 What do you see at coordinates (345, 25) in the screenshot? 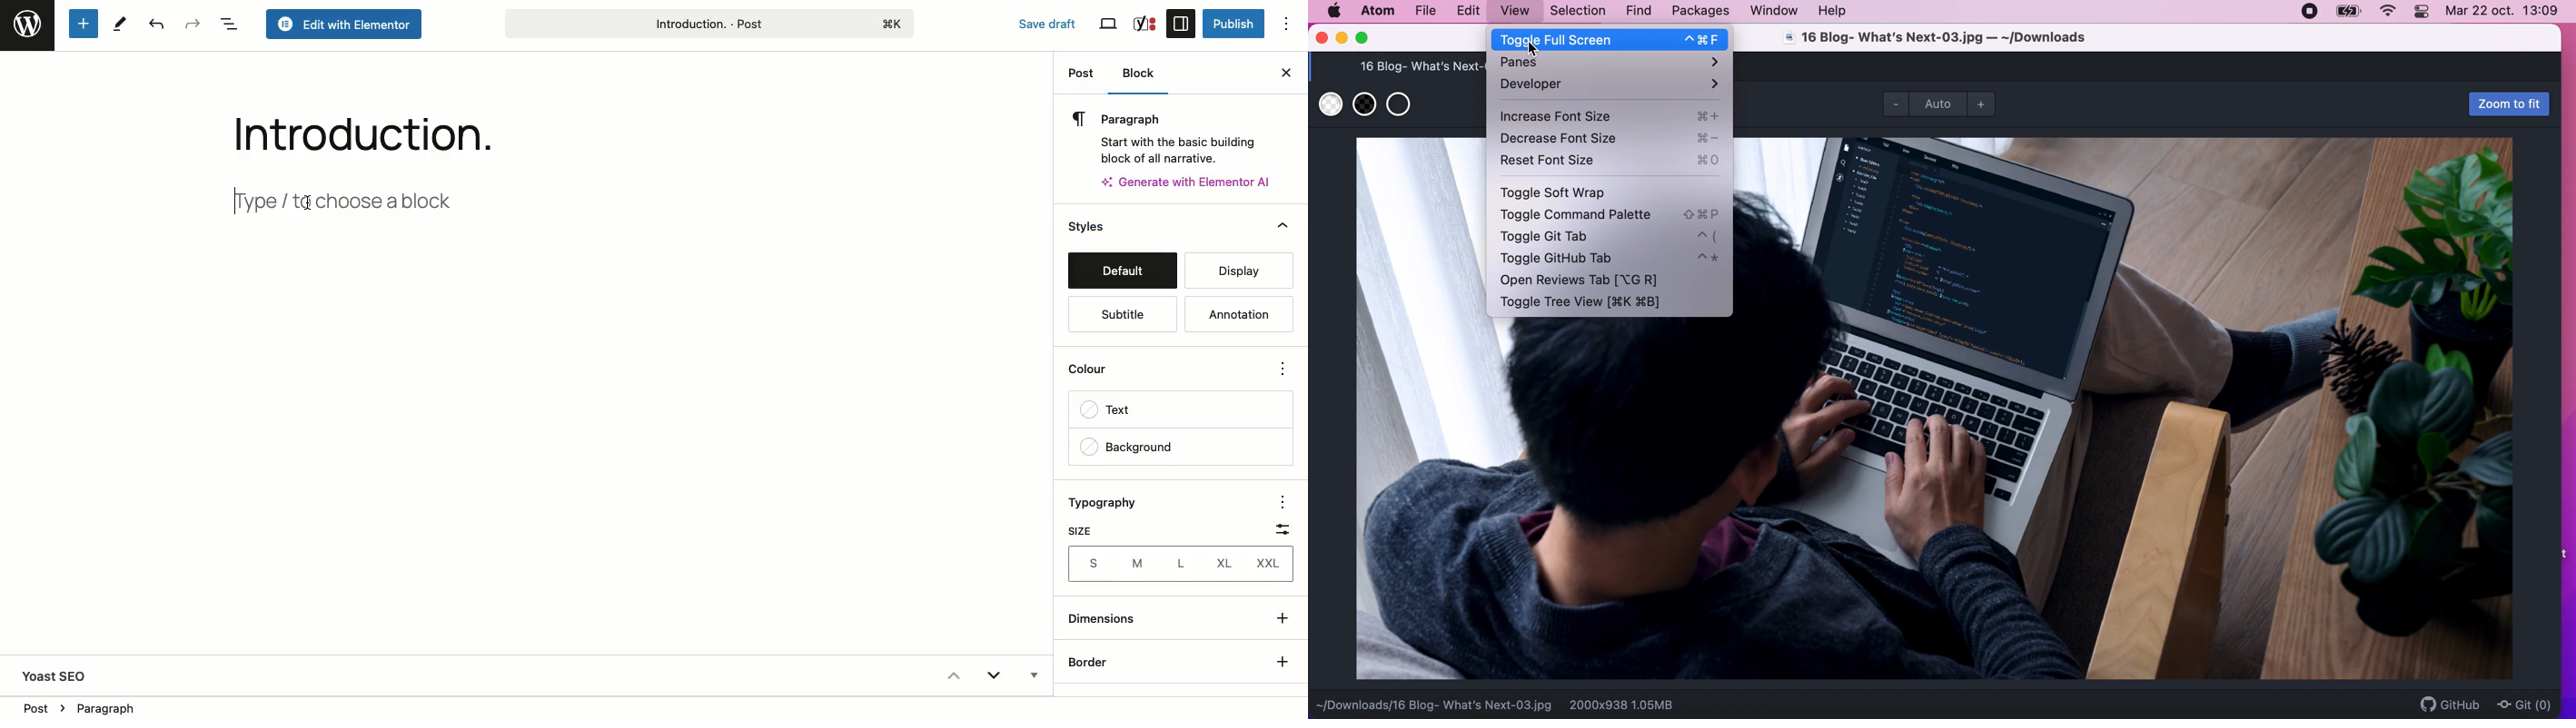
I see `Edit with Elementor` at bounding box center [345, 25].